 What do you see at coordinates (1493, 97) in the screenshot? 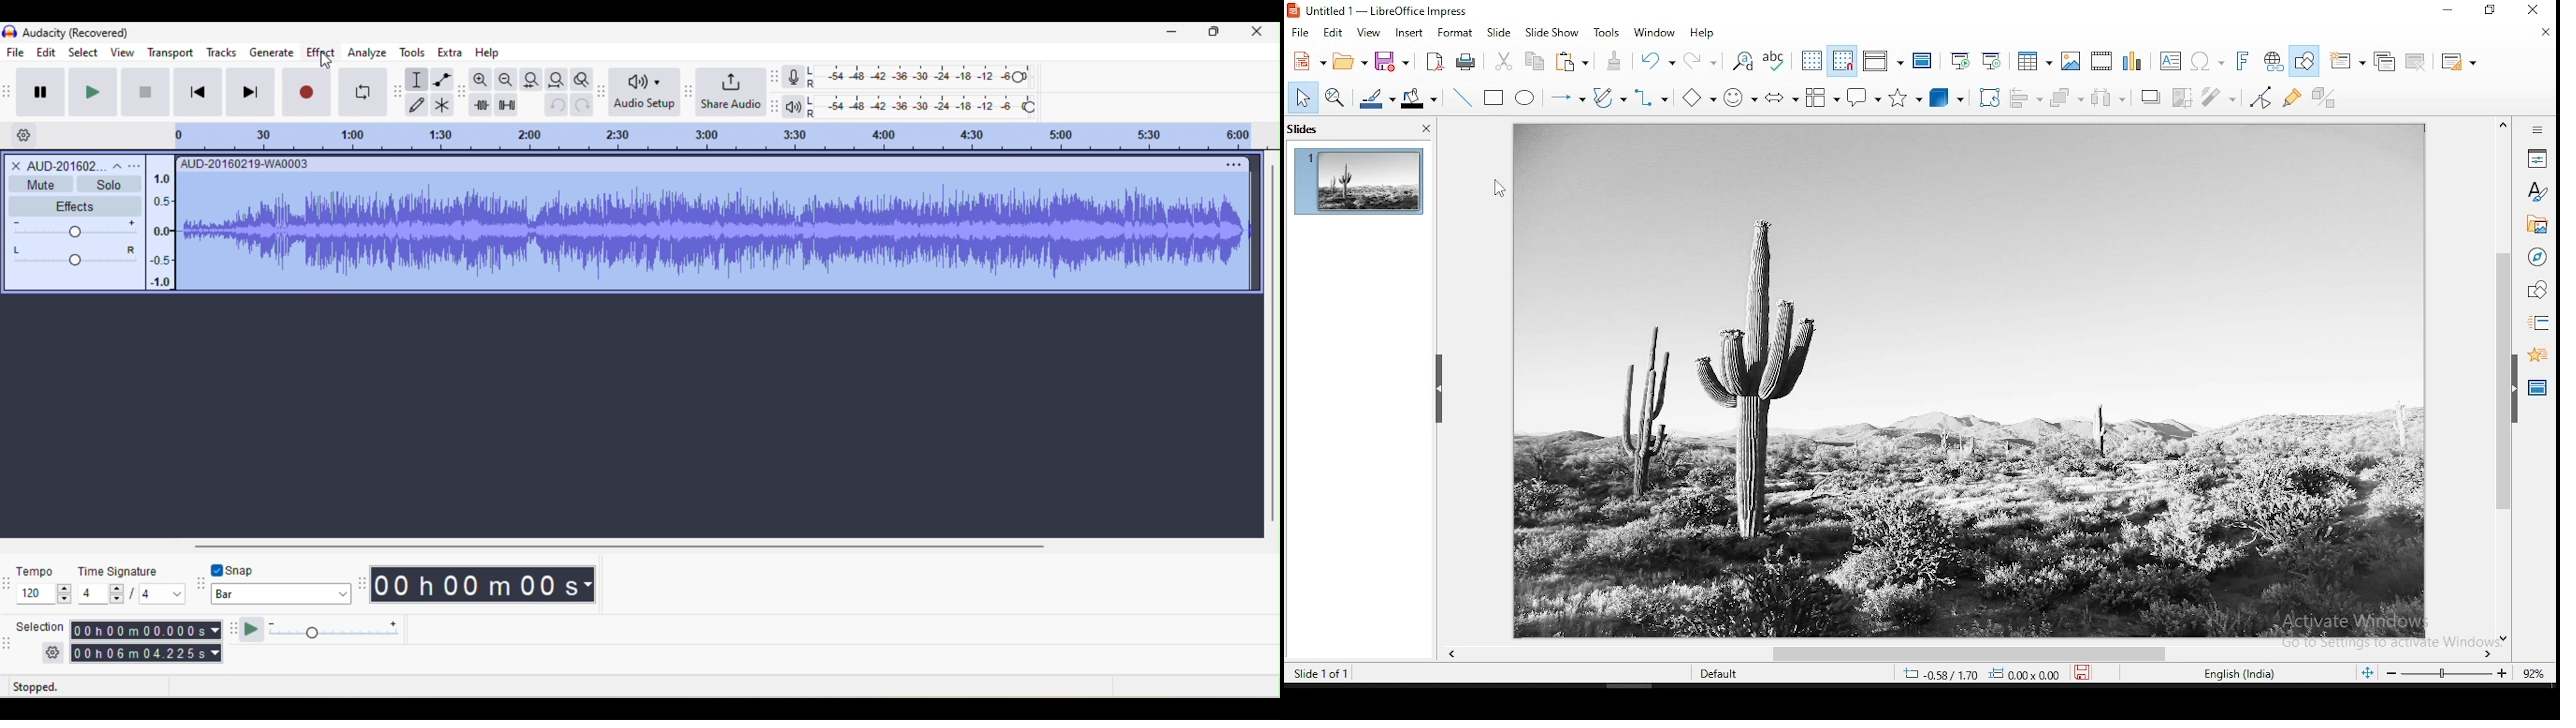
I see `rectangle` at bounding box center [1493, 97].